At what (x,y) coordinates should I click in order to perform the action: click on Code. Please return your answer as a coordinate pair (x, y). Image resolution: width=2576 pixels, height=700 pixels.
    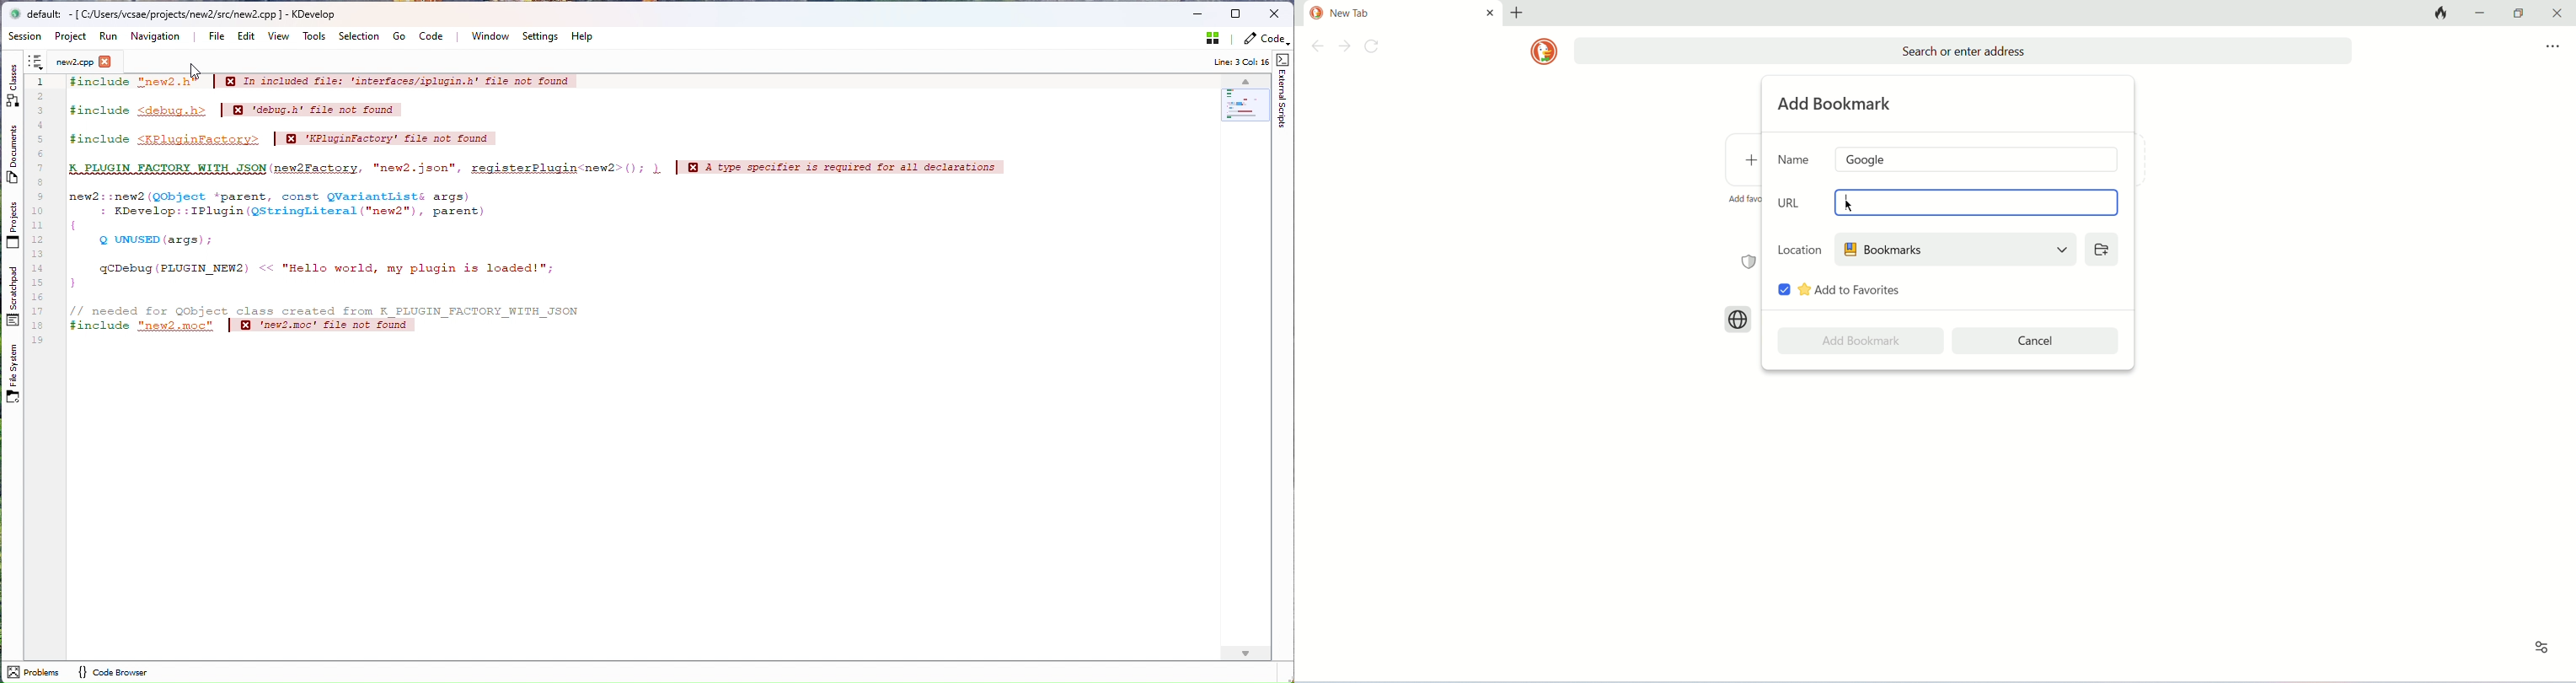
    Looking at the image, I should click on (433, 37).